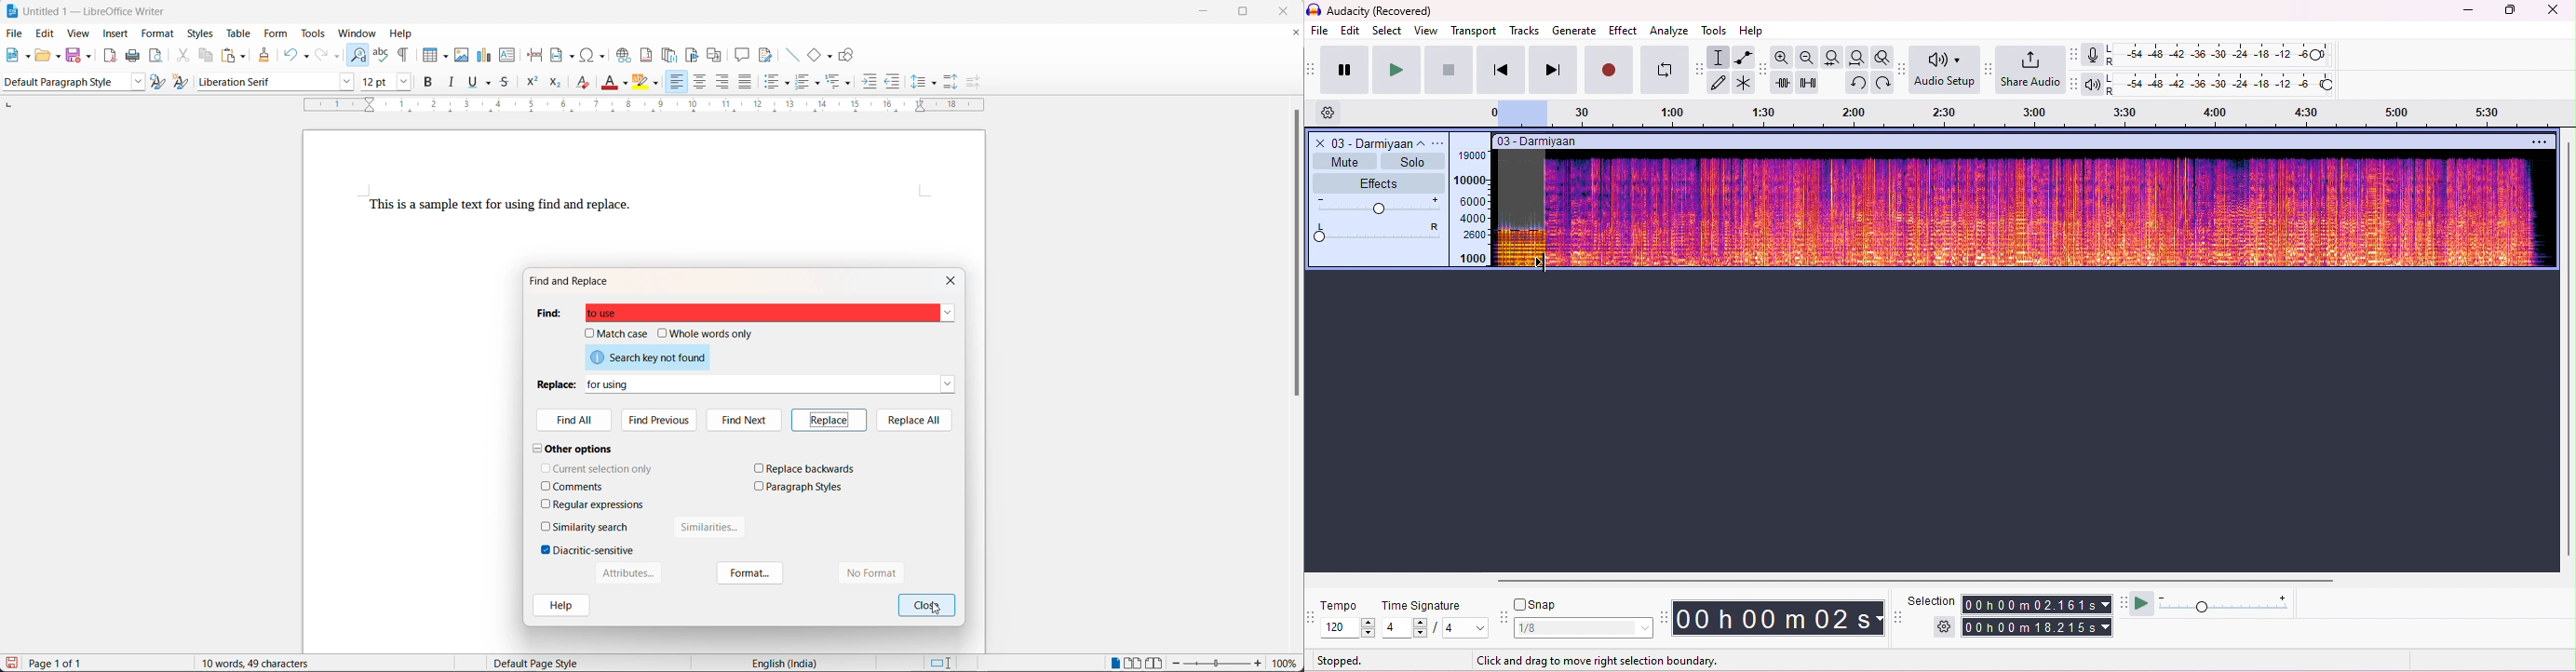 This screenshot has width=2576, height=672. Describe the element at coordinates (159, 34) in the screenshot. I see `format` at that location.